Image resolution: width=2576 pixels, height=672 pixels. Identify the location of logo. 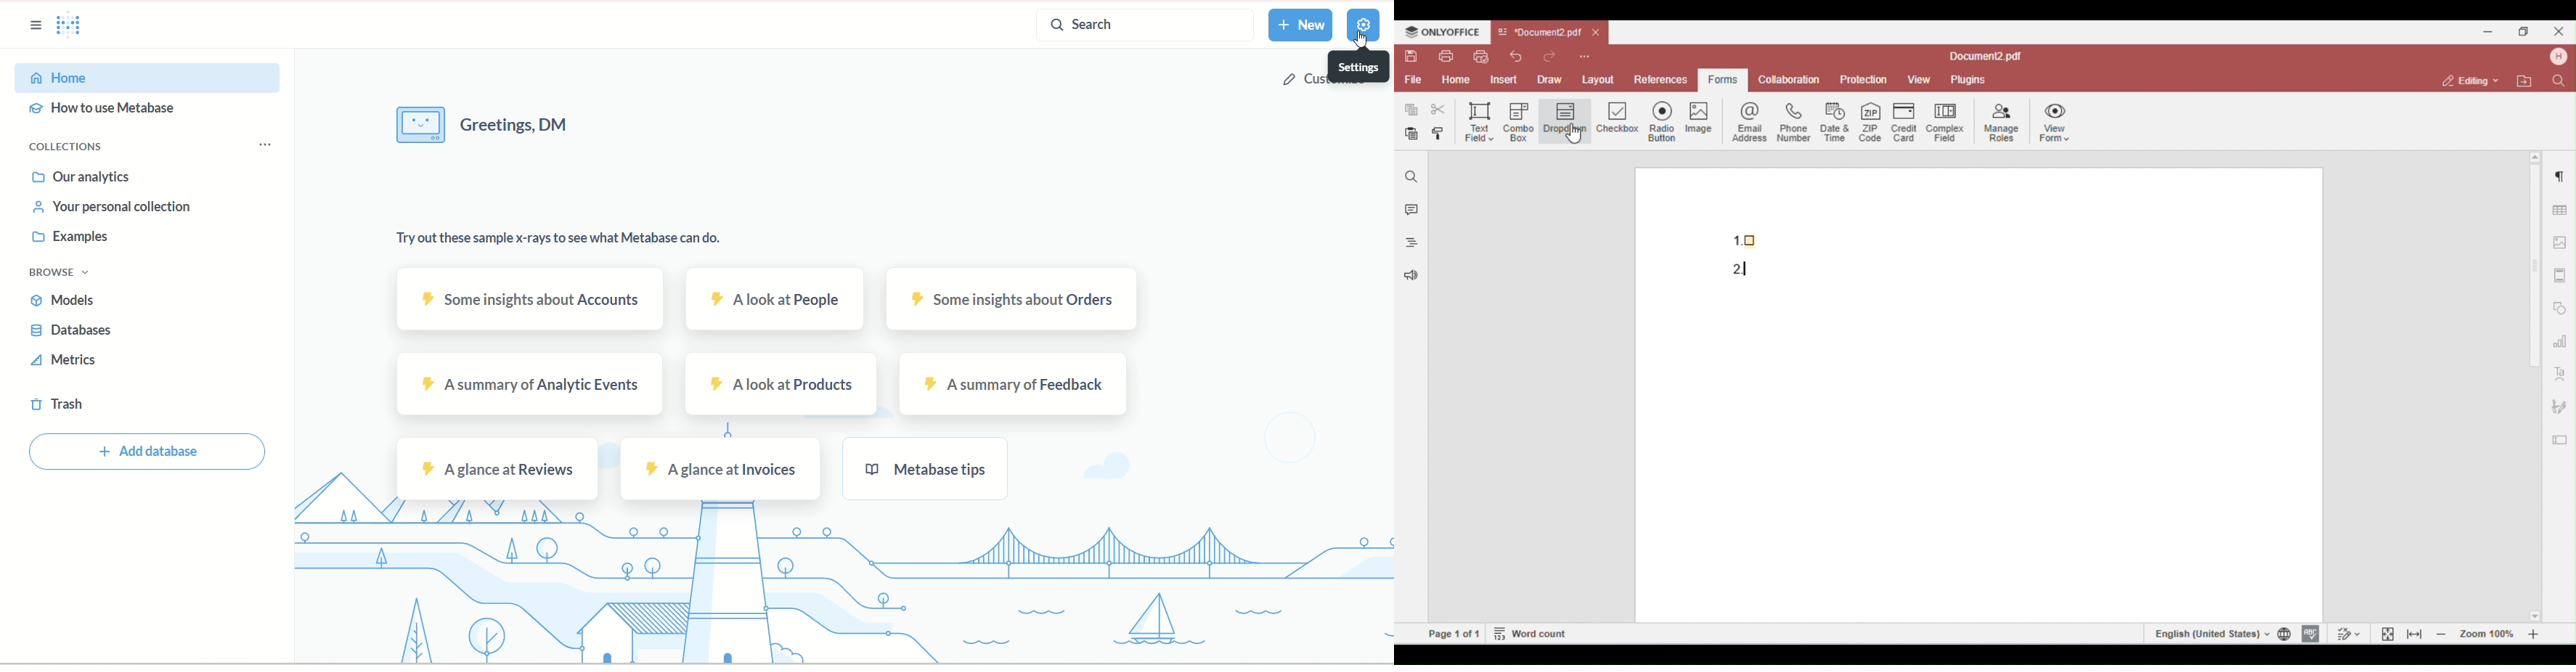
(77, 27).